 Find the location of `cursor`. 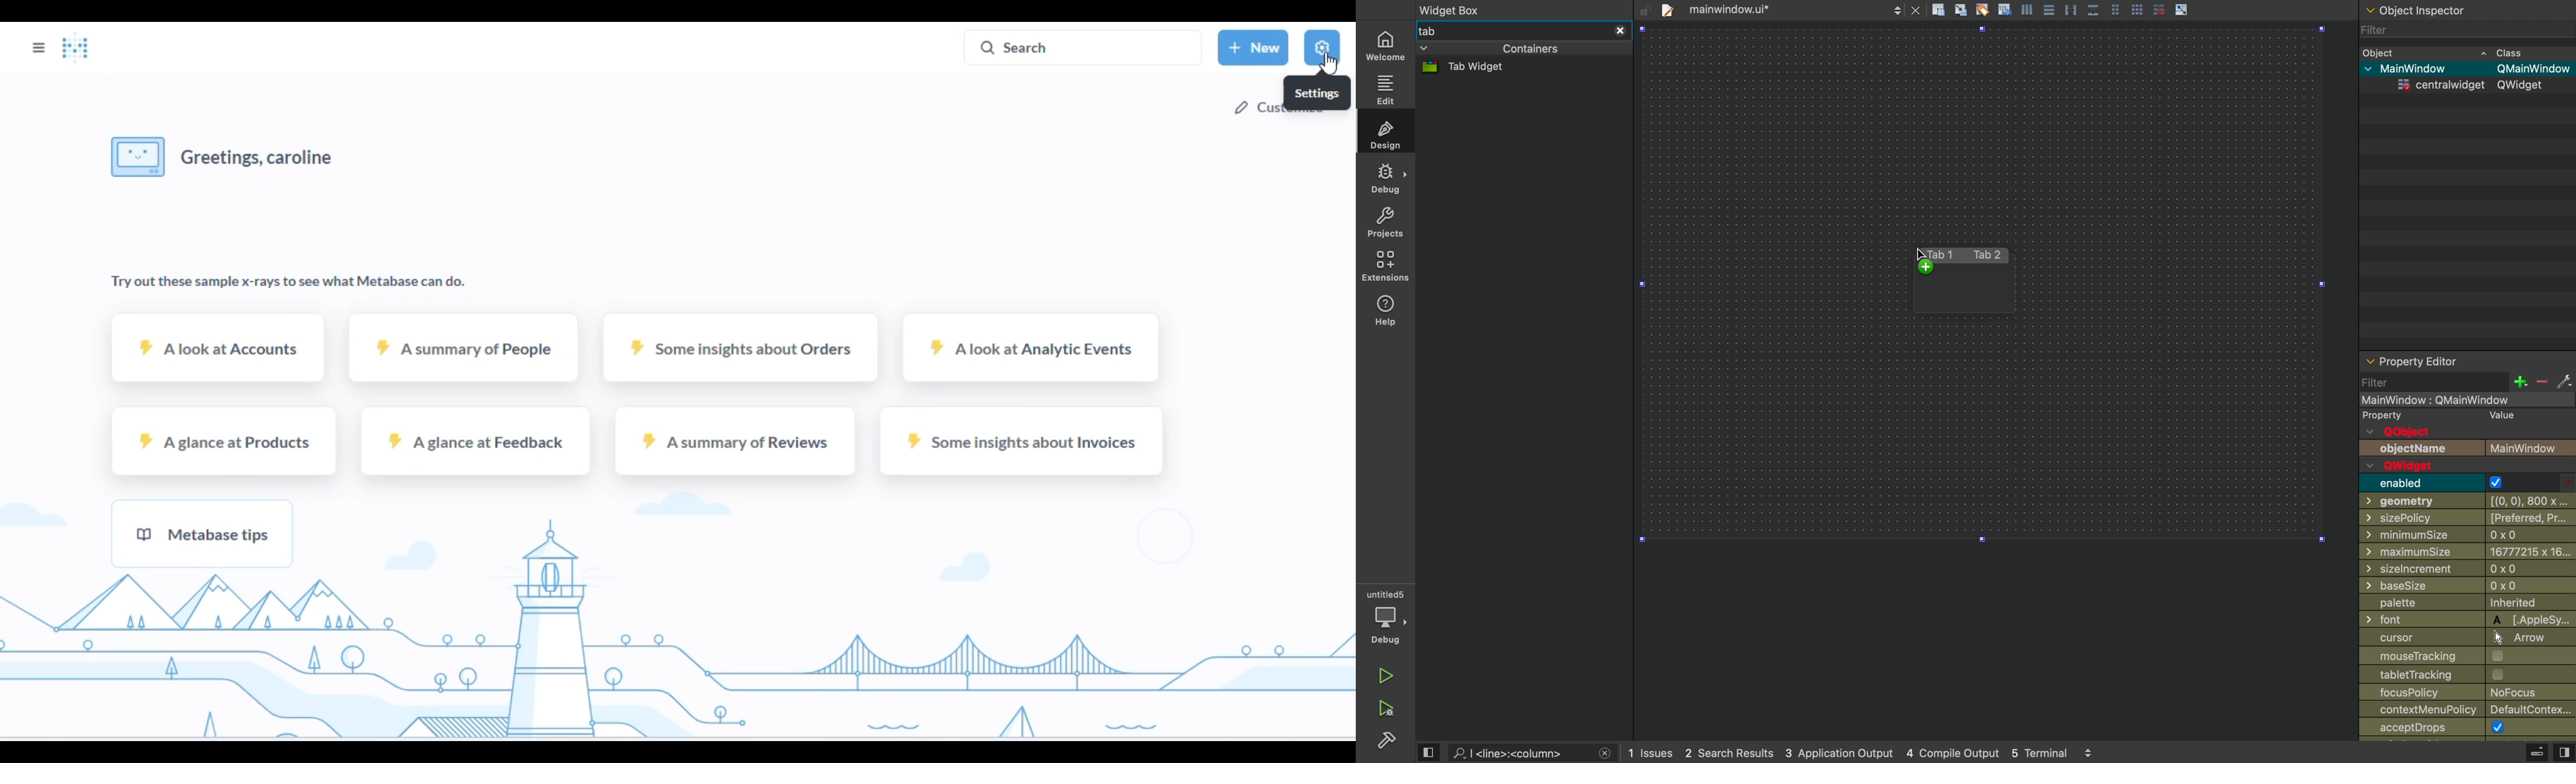

cursor is located at coordinates (1328, 64).